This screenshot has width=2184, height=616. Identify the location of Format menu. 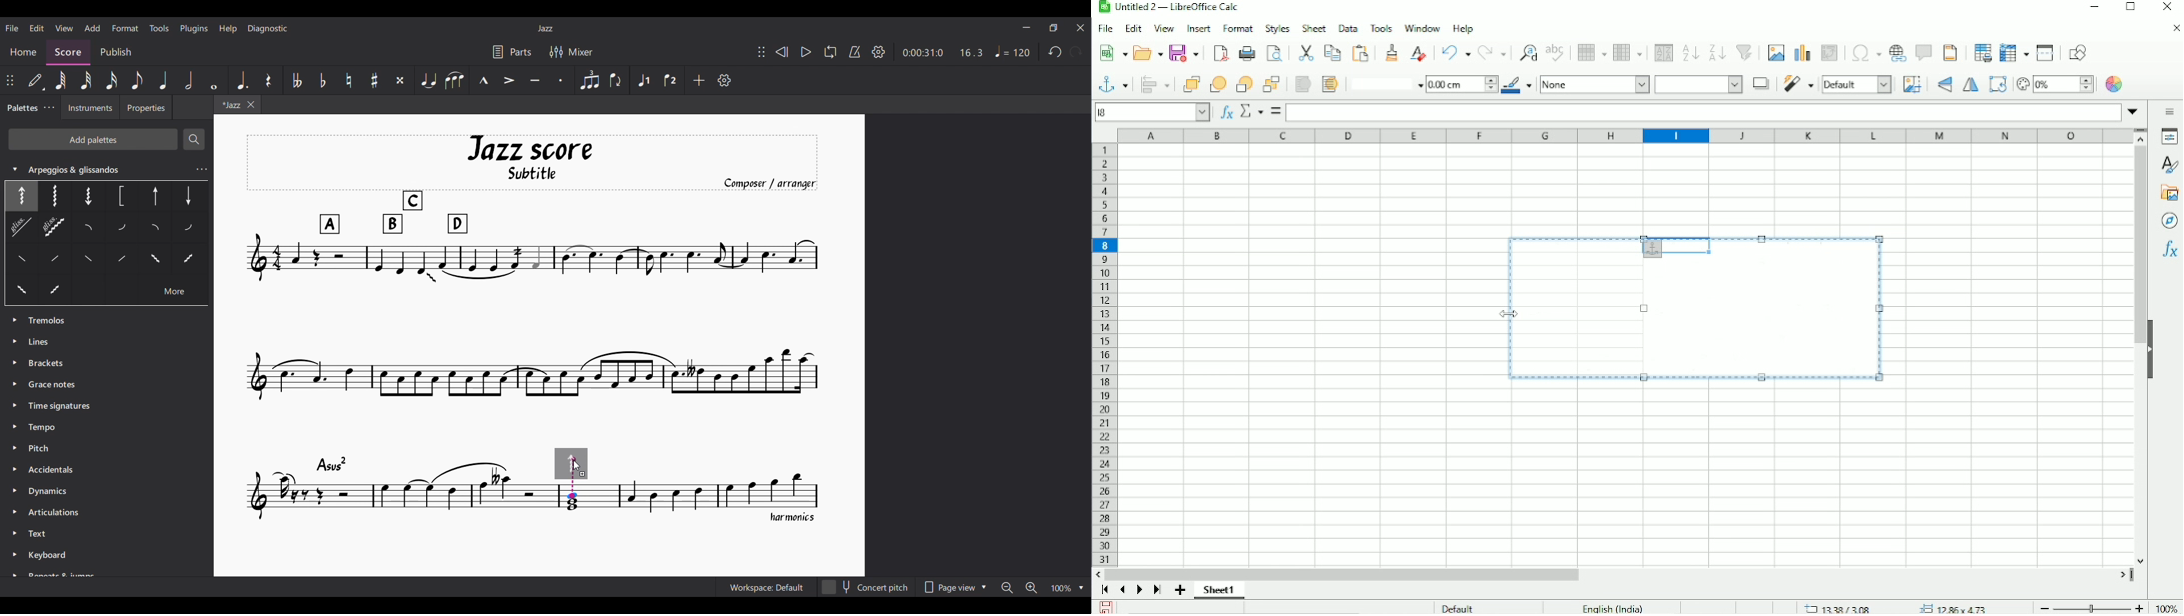
(126, 28).